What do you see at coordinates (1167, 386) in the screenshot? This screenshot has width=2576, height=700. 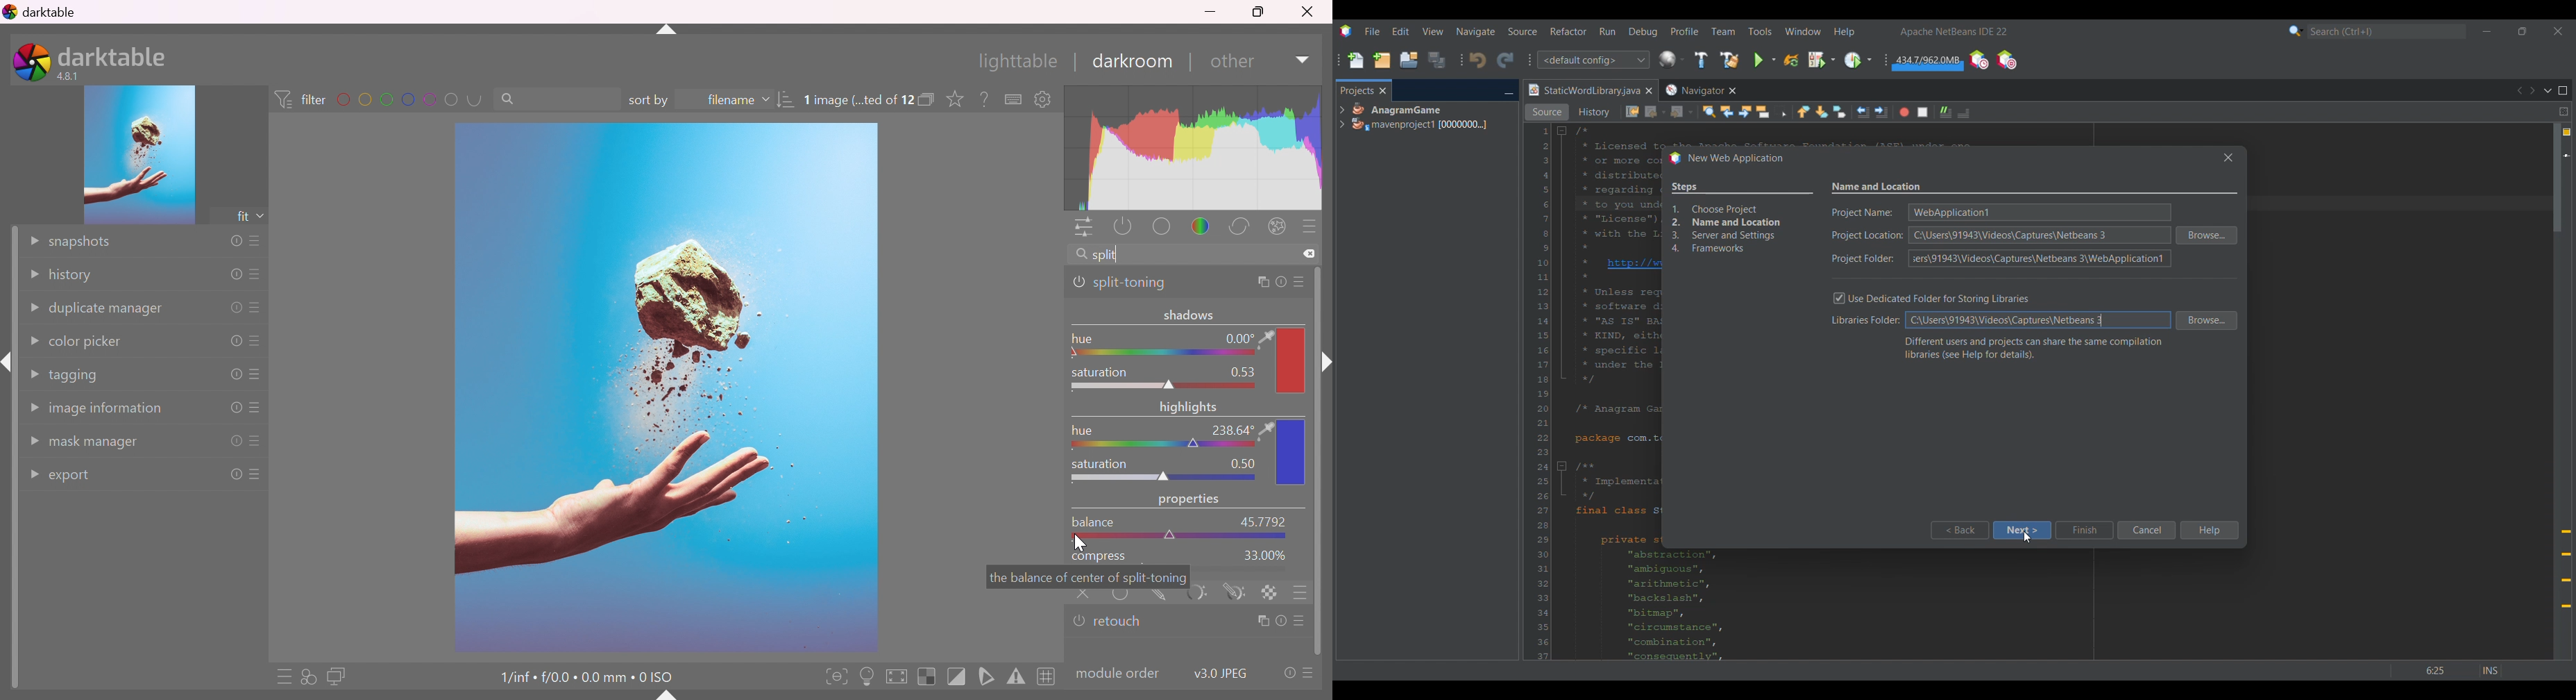 I see `slider` at bounding box center [1167, 386].